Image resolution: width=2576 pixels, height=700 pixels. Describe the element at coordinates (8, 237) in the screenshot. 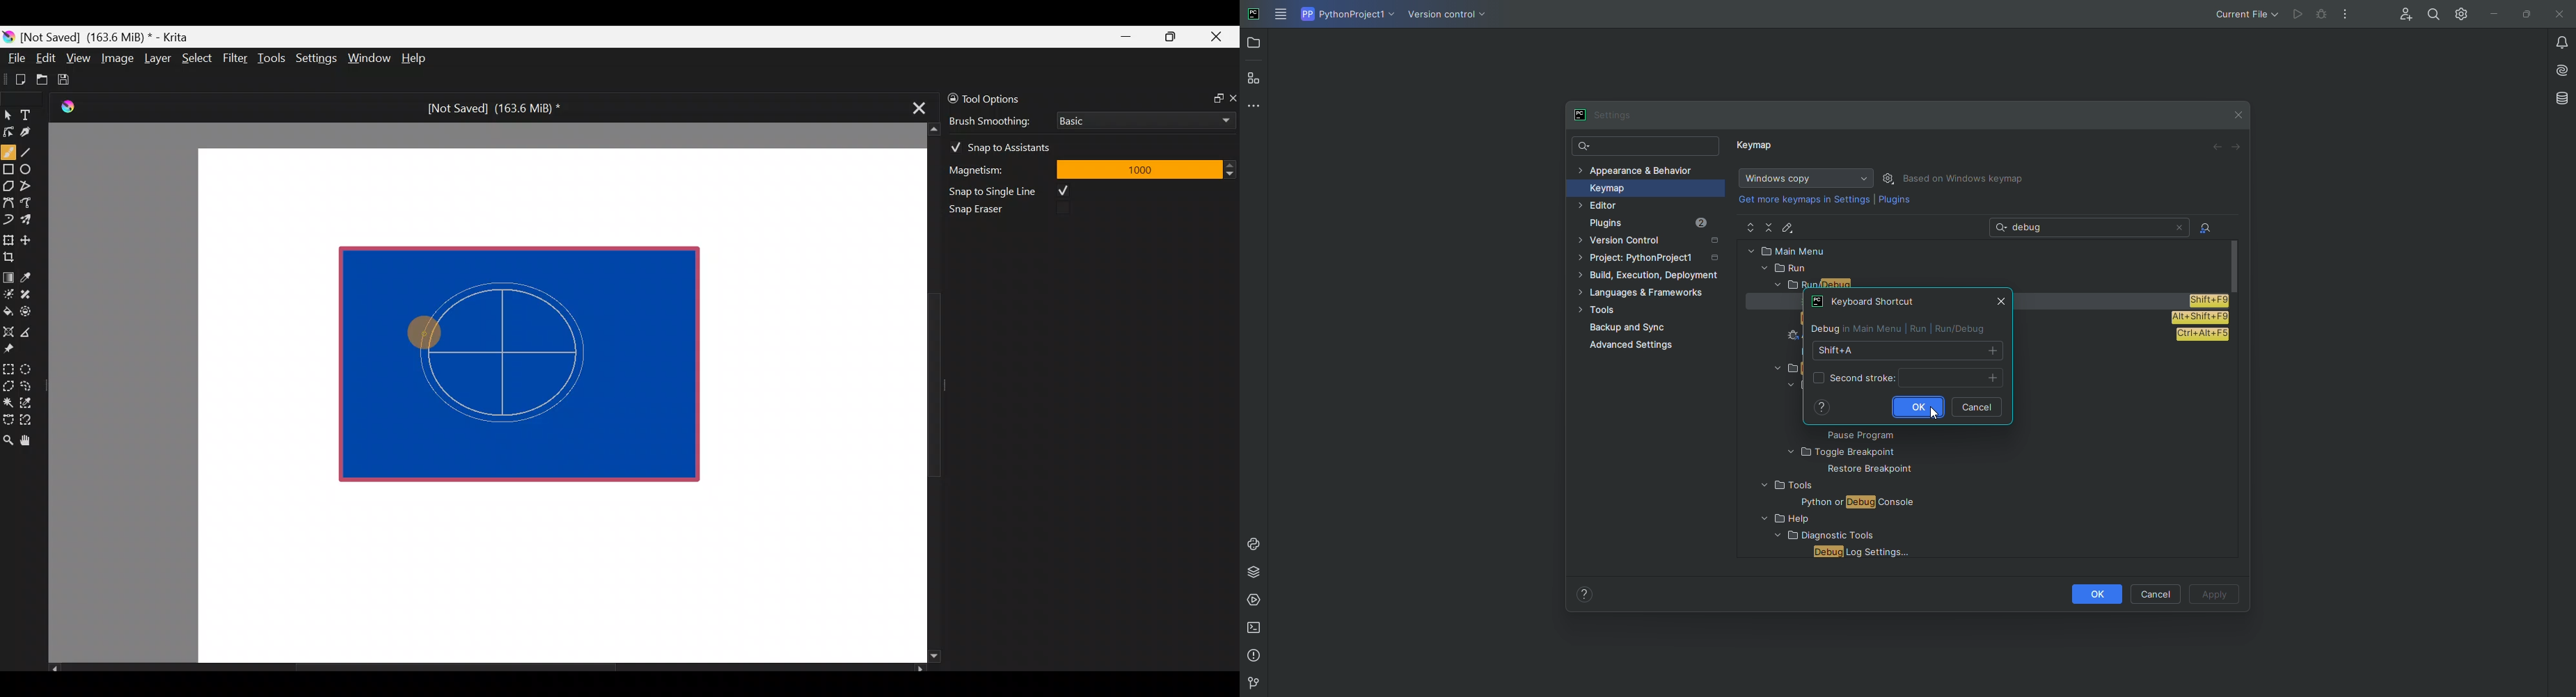

I see `Transform a layer/selection` at that location.